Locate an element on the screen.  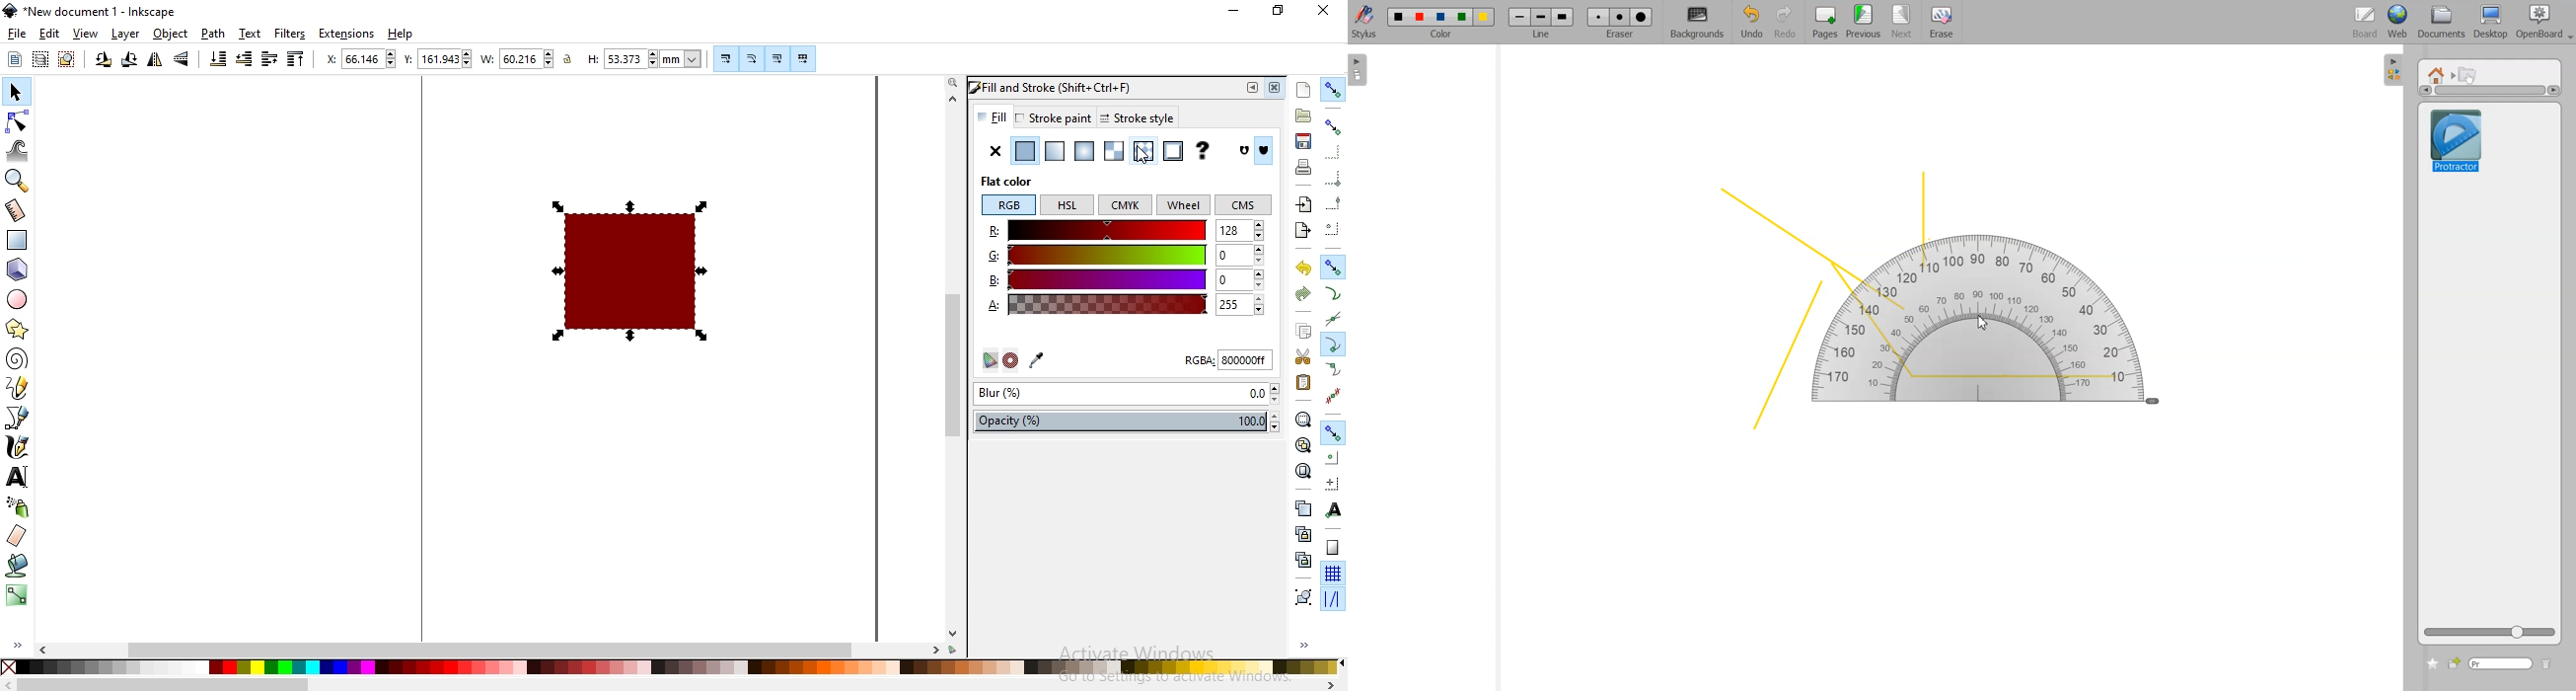
scrollbar is located at coordinates (953, 361).